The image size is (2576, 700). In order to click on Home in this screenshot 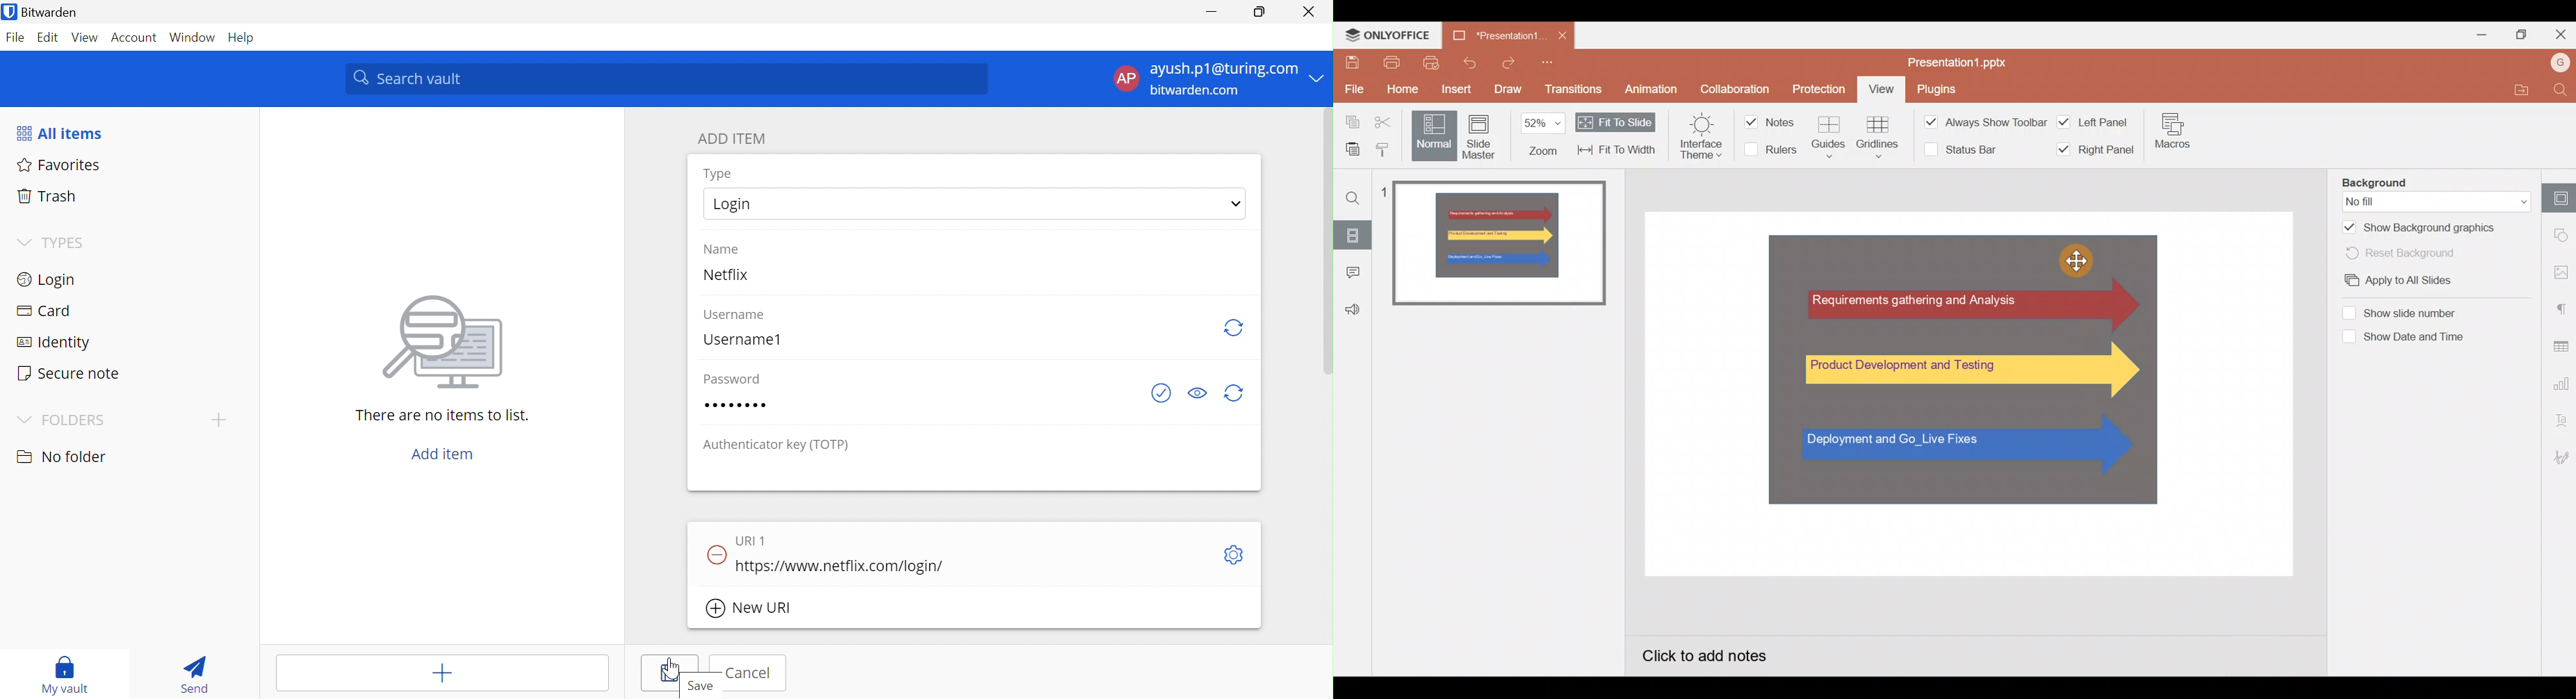, I will do `click(1397, 90)`.